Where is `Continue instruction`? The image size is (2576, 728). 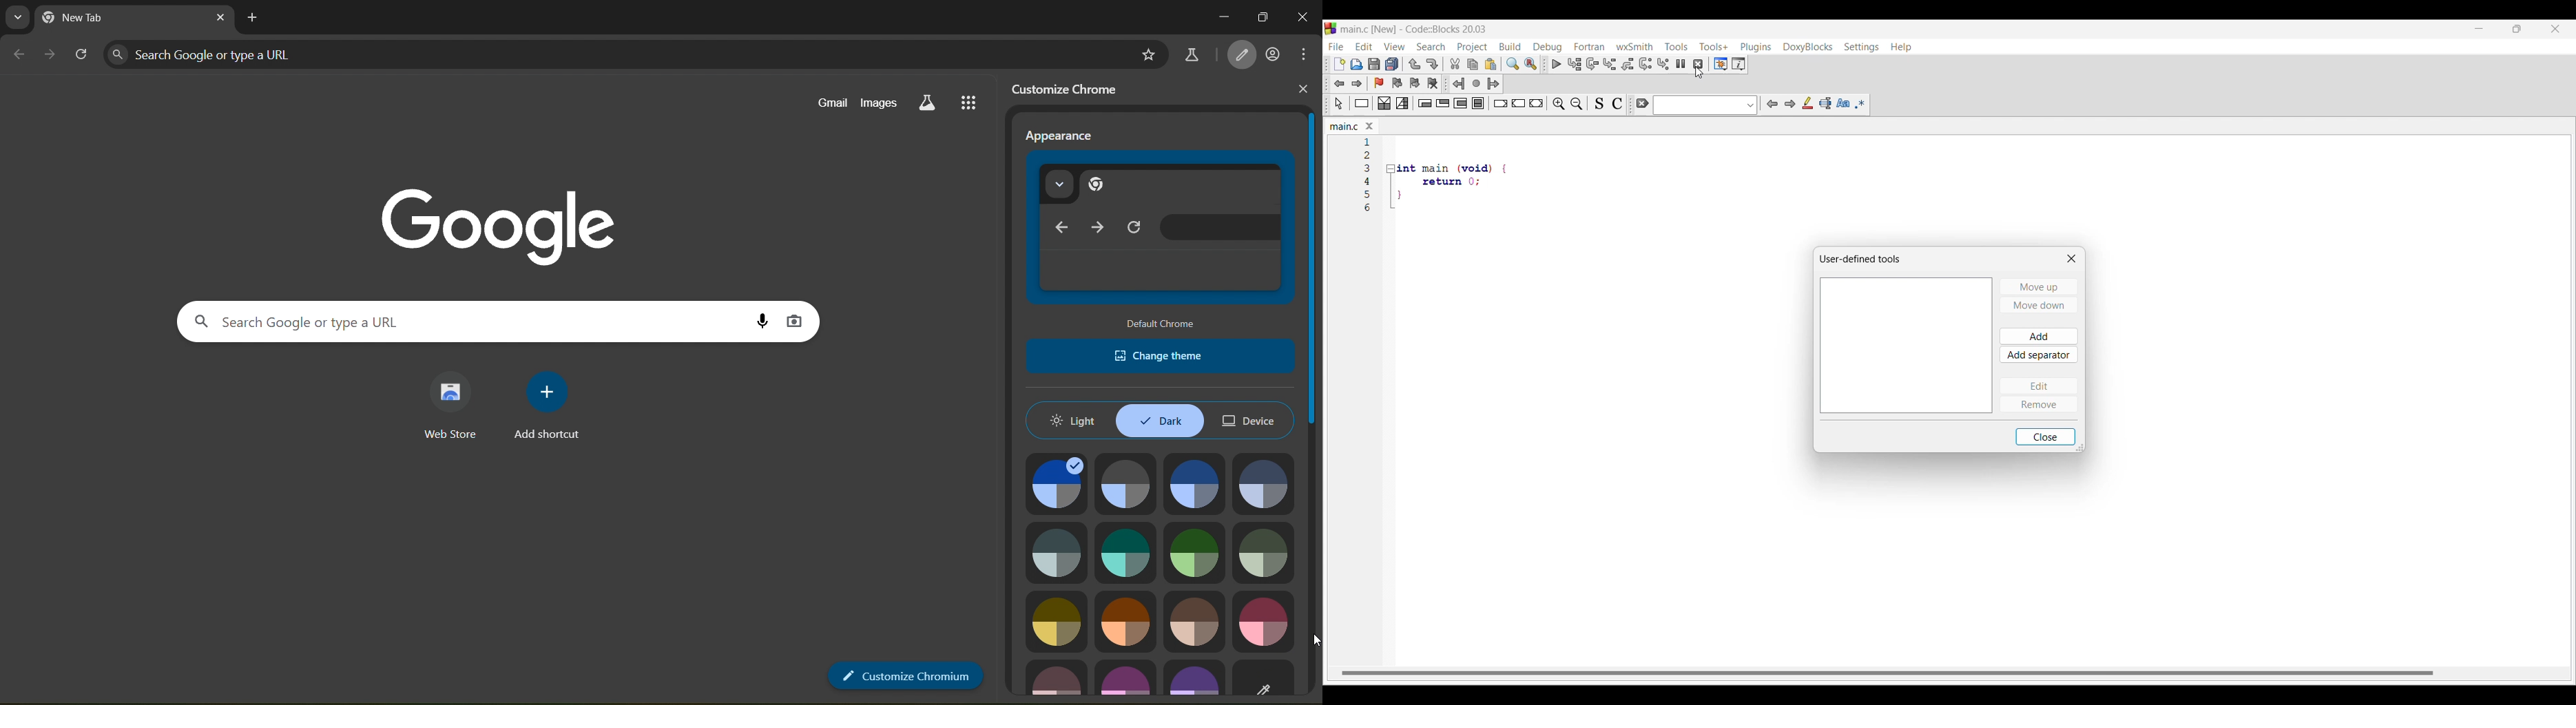
Continue instruction is located at coordinates (1519, 103).